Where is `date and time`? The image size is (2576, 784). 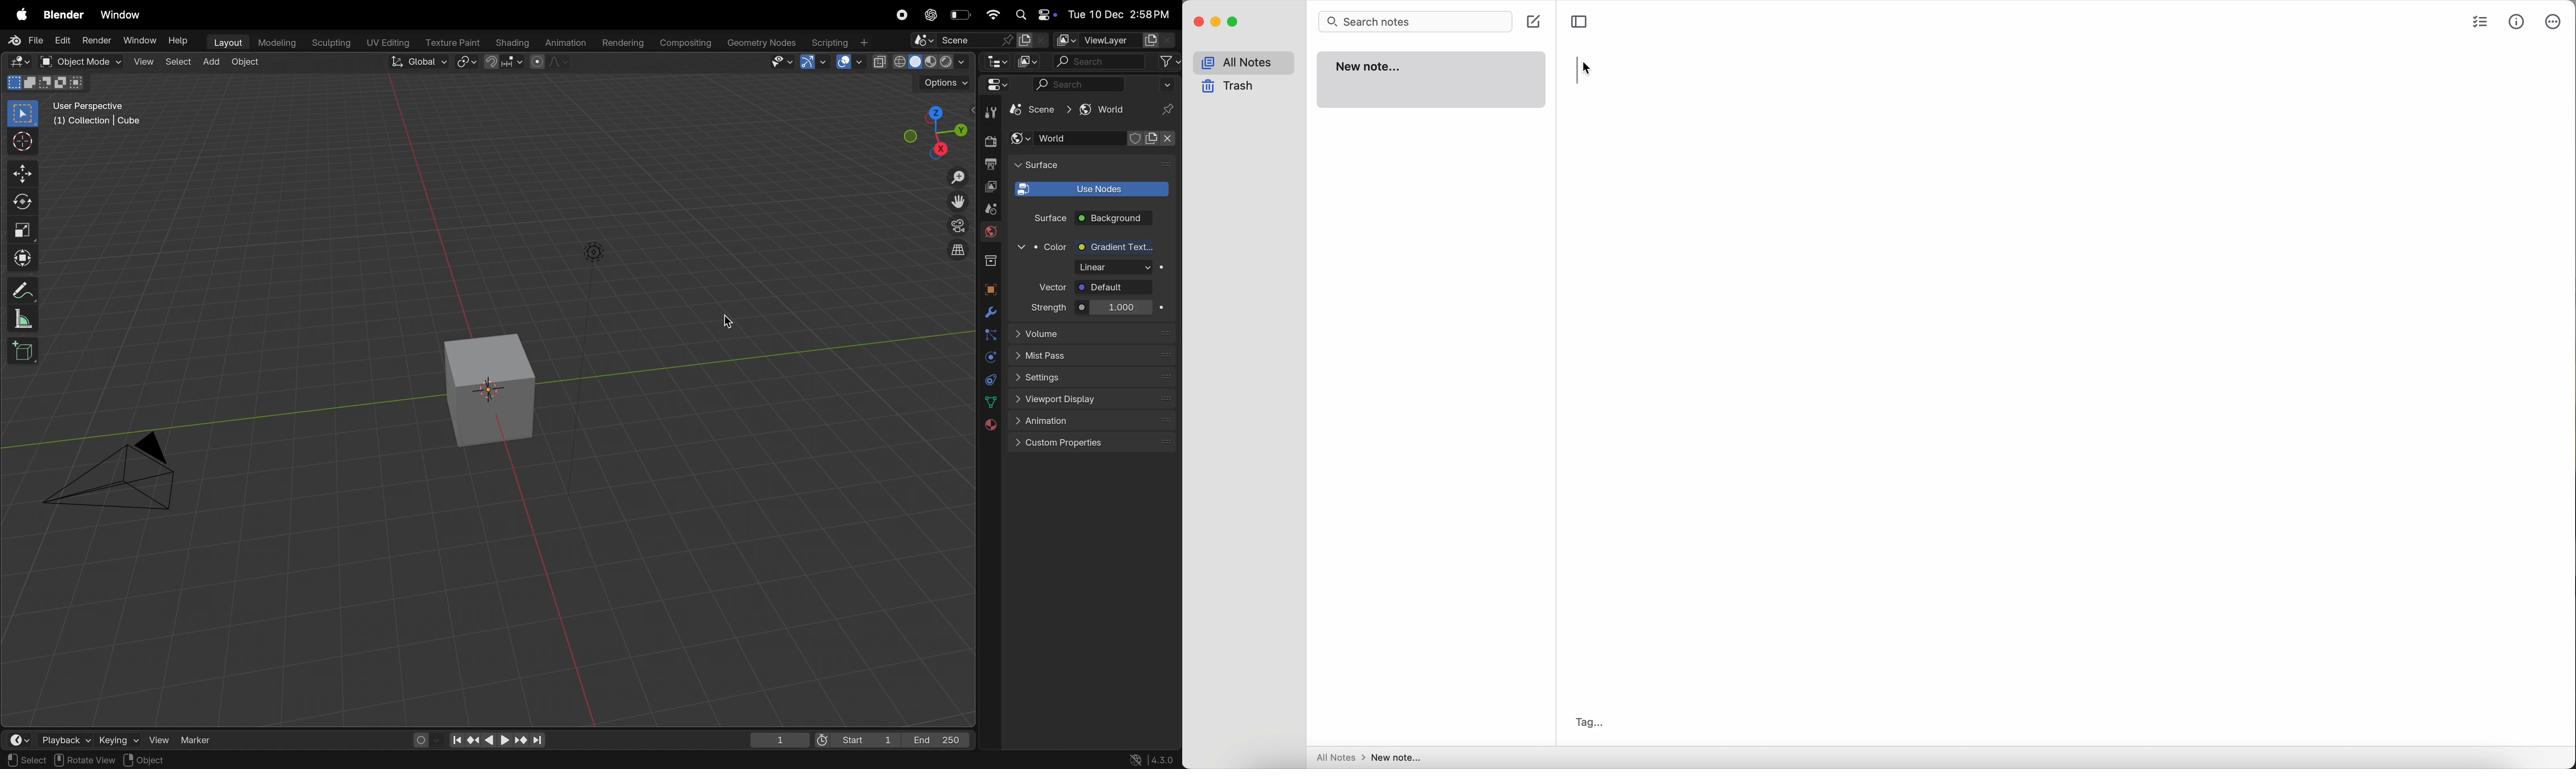 date and time is located at coordinates (1123, 14).